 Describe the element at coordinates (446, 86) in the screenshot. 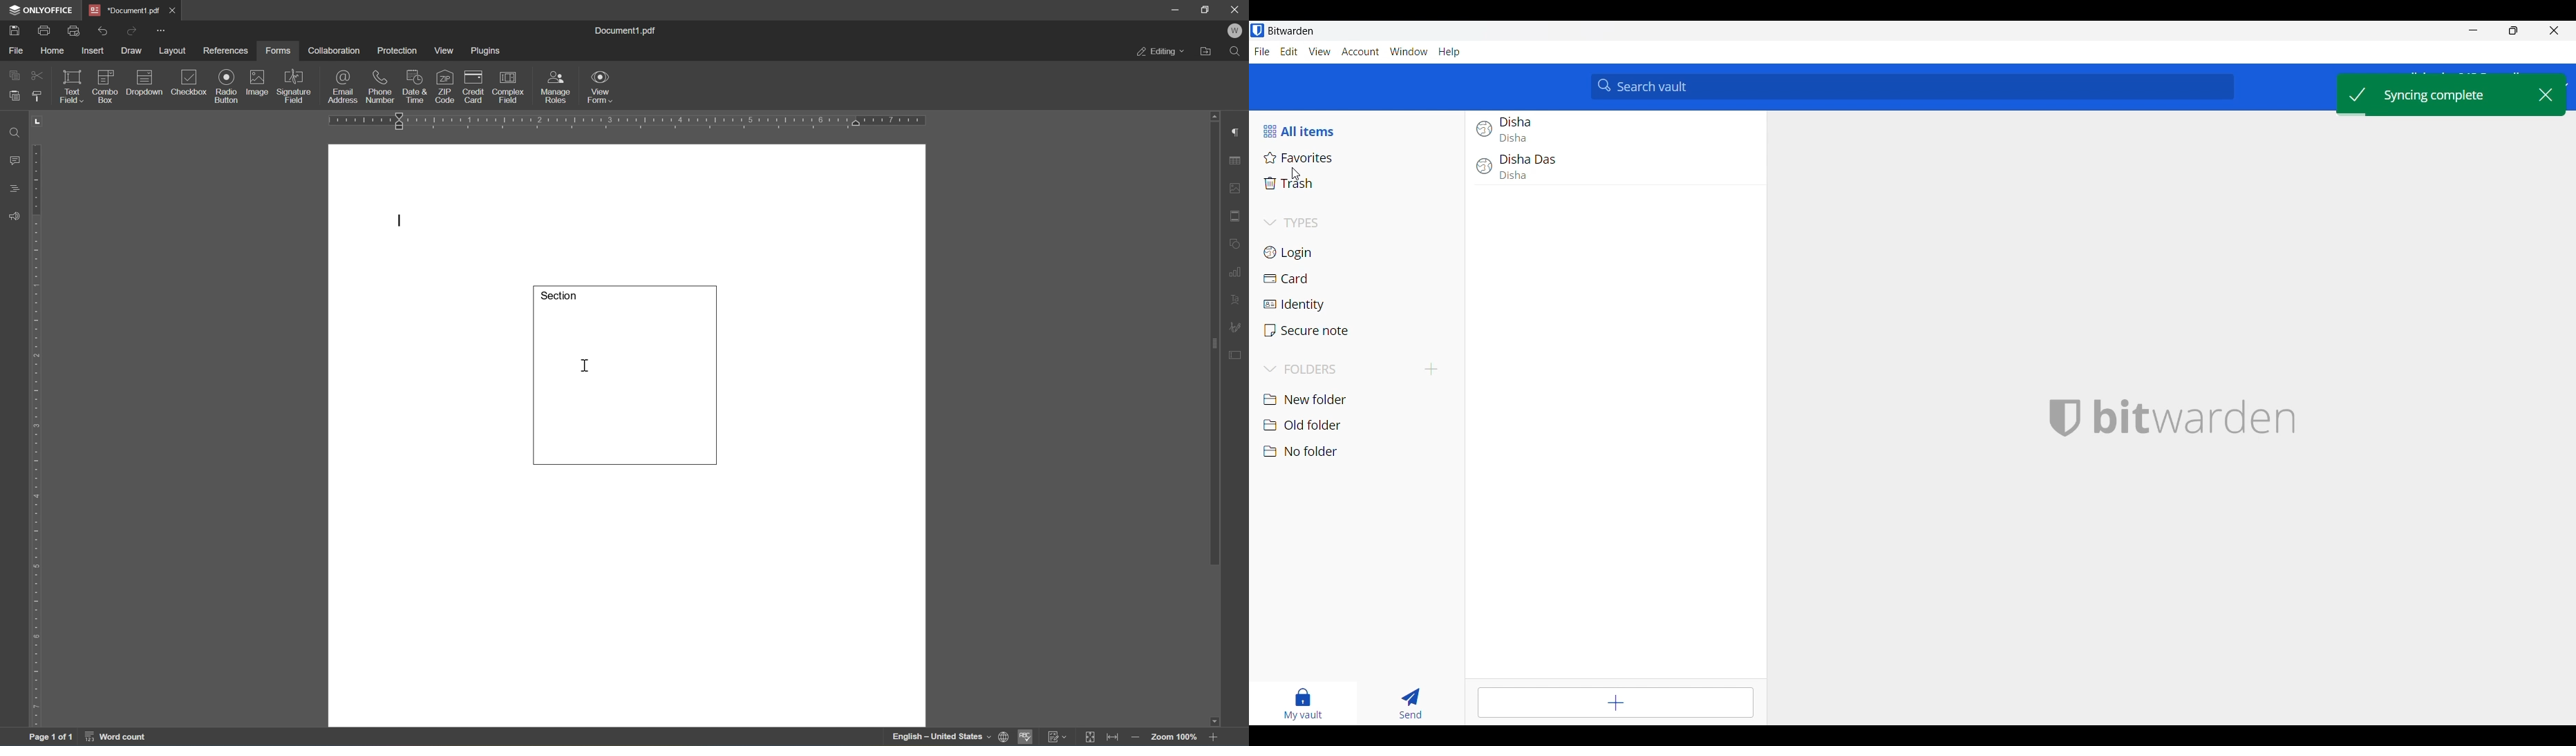

I see `zip code` at that location.